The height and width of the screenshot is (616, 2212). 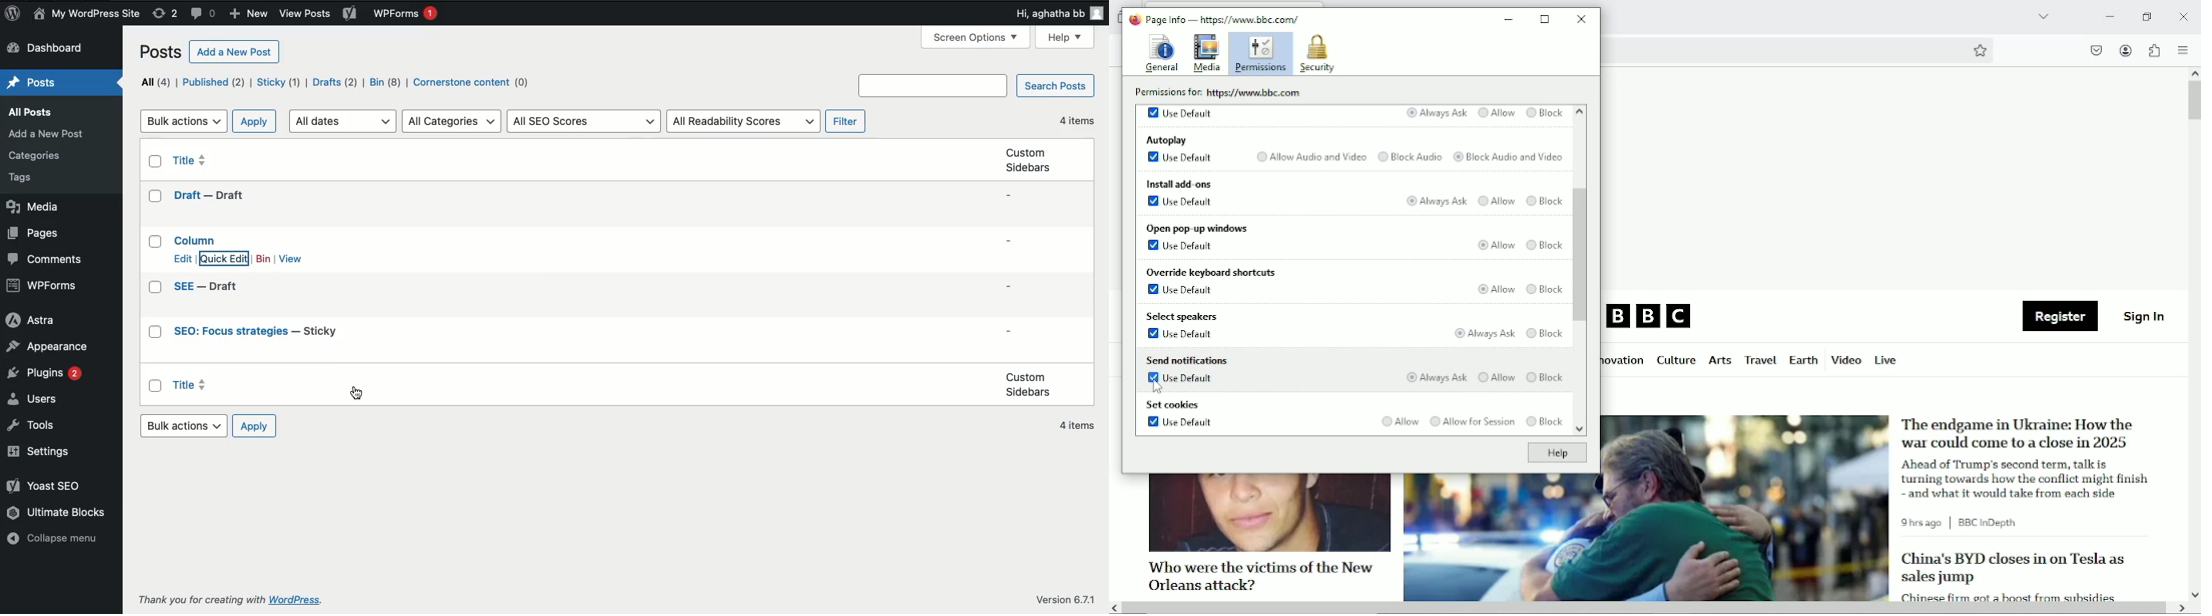 I want to click on Custom sidebars, so click(x=1027, y=384).